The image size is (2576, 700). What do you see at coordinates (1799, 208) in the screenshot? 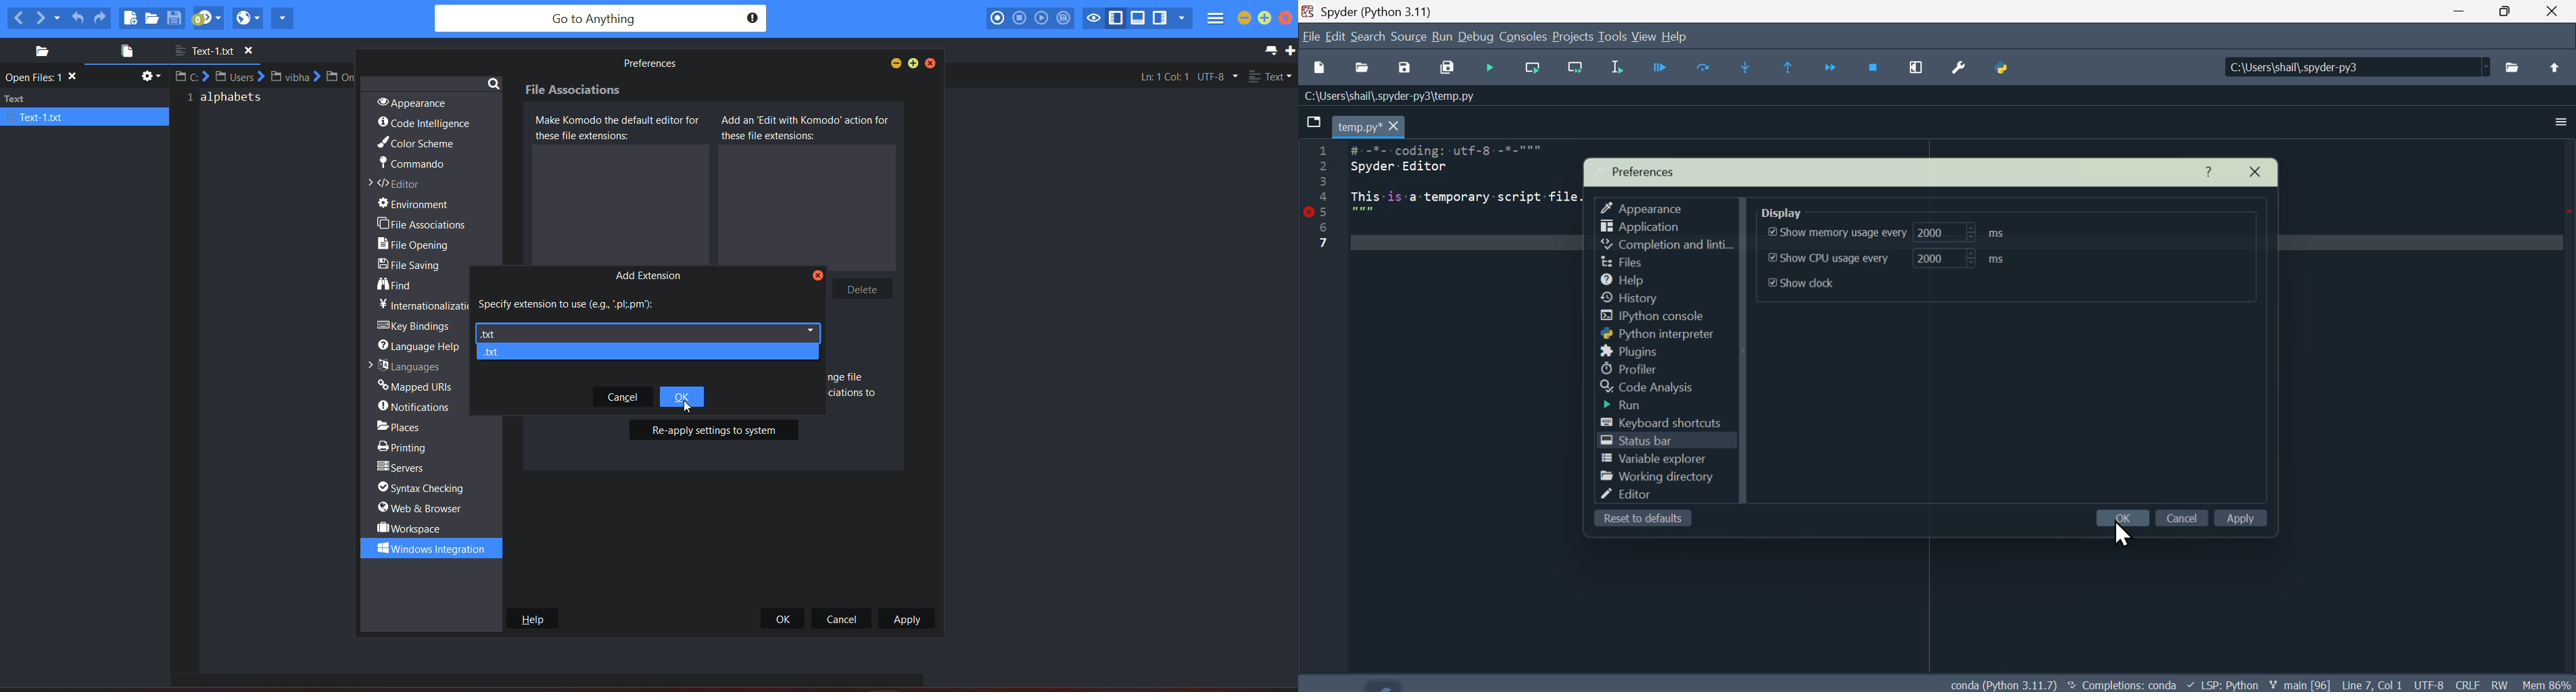
I see `Display` at bounding box center [1799, 208].